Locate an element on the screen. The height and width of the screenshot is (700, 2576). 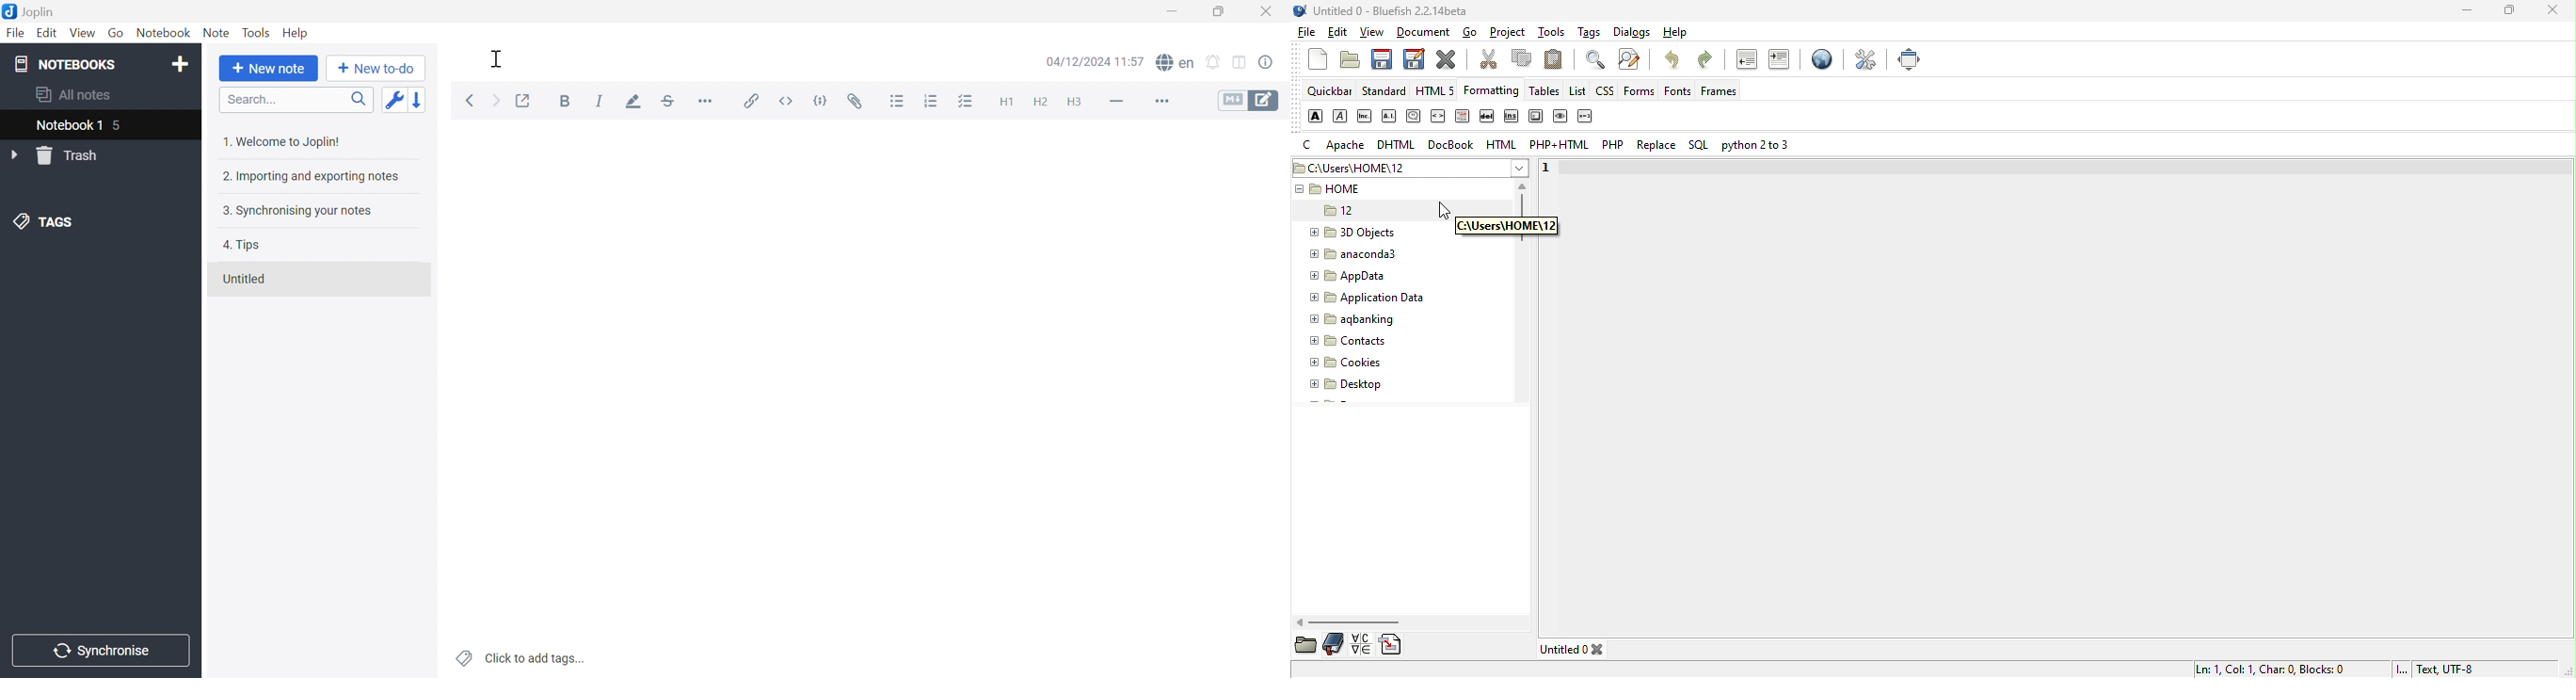
More is located at coordinates (1164, 101).